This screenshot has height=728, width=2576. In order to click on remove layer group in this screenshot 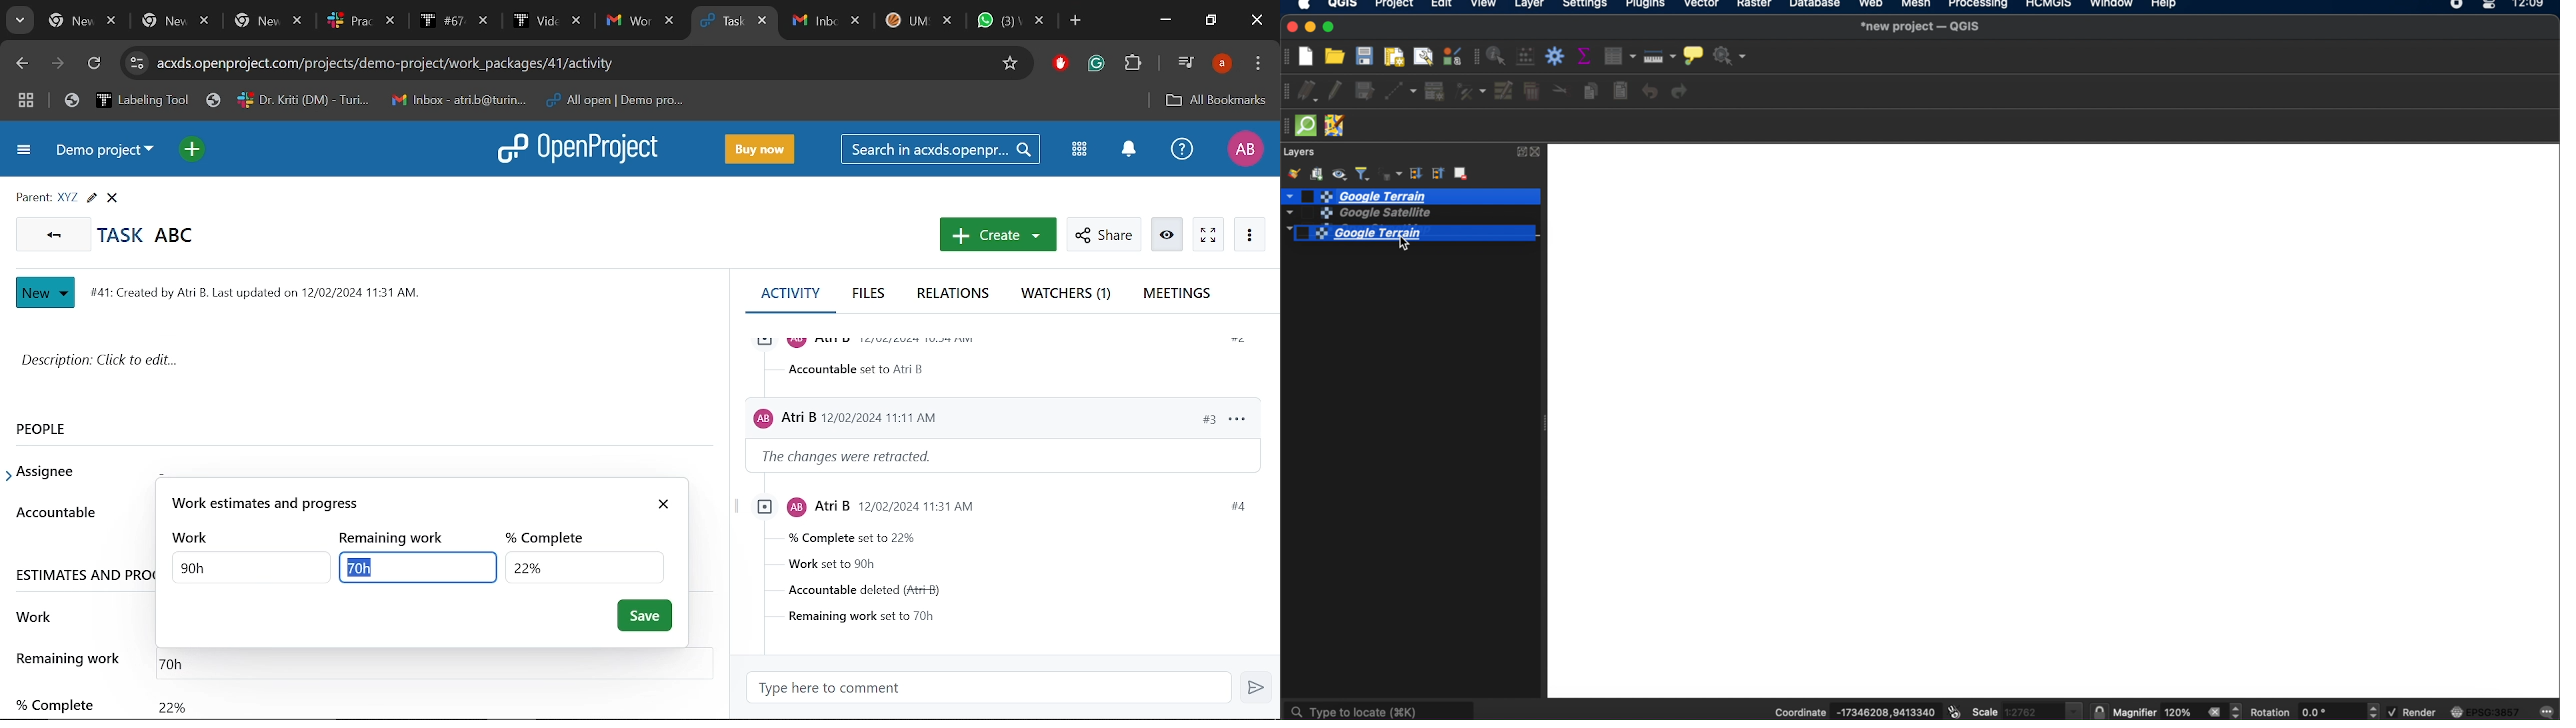, I will do `click(1463, 175)`.